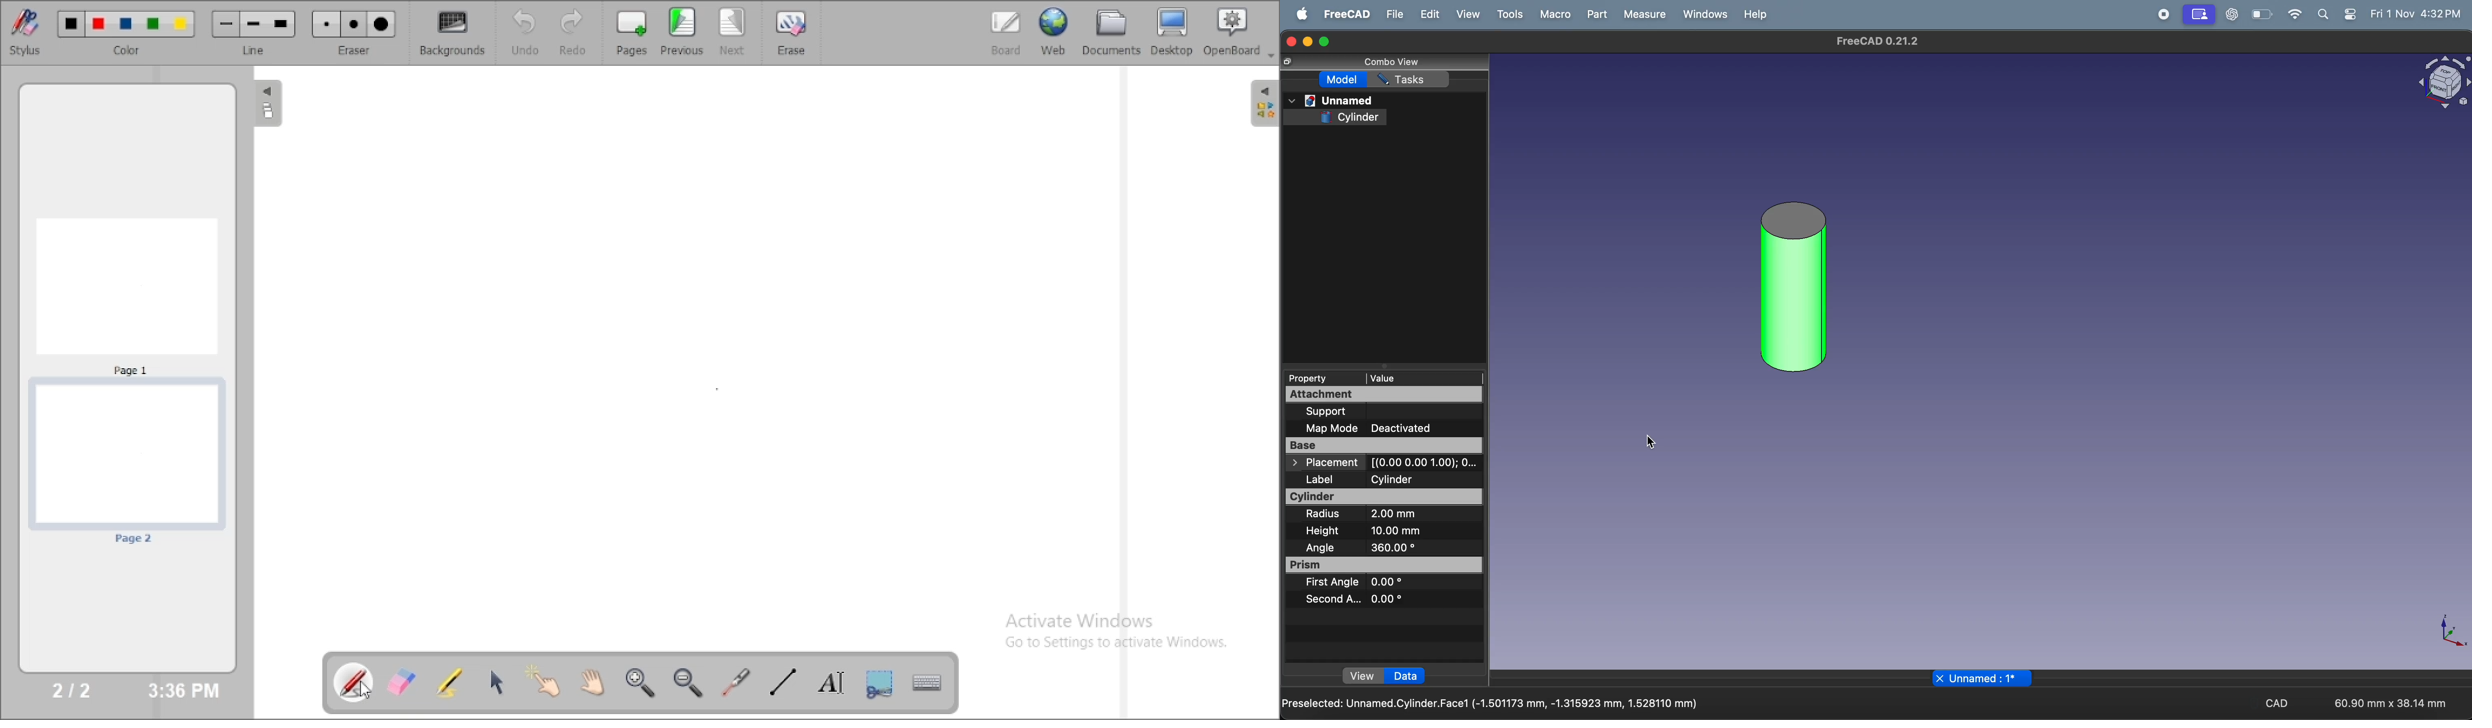 This screenshot has height=728, width=2492. What do you see at coordinates (1317, 379) in the screenshot?
I see `property` at bounding box center [1317, 379].